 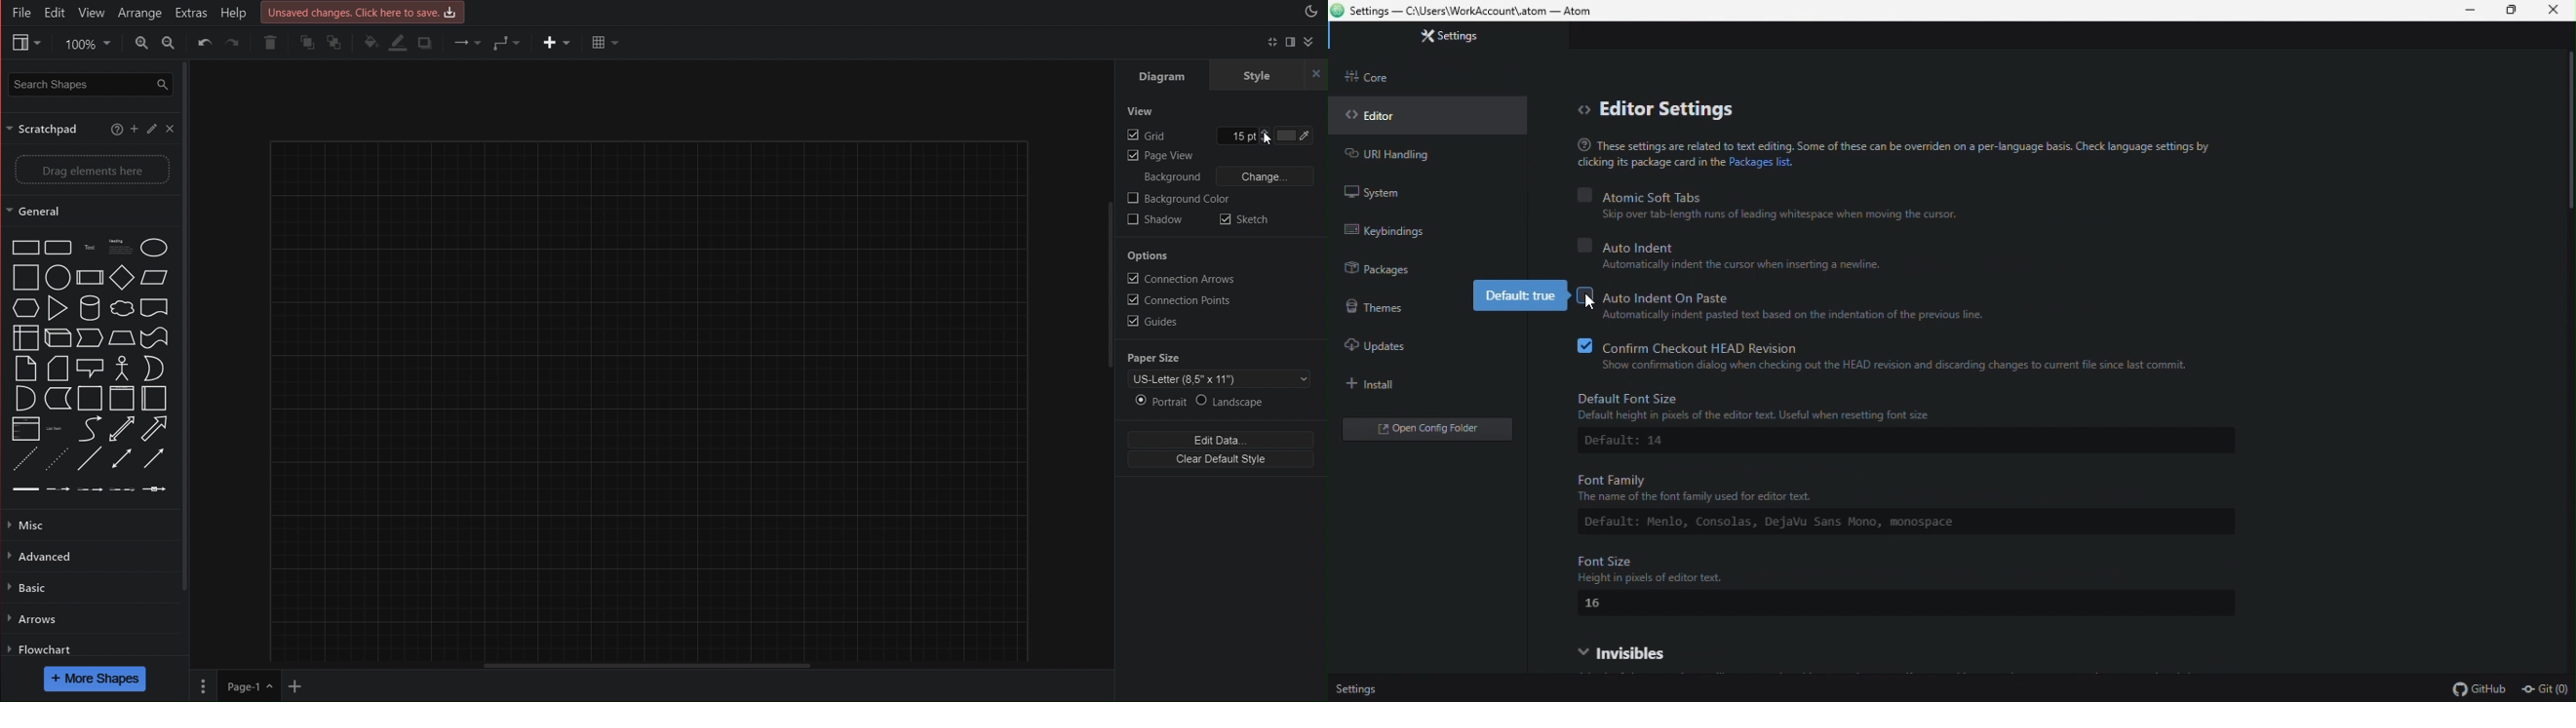 What do you see at coordinates (1270, 77) in the screenshot?
I see `Style` at bounding box center [1270, 77].